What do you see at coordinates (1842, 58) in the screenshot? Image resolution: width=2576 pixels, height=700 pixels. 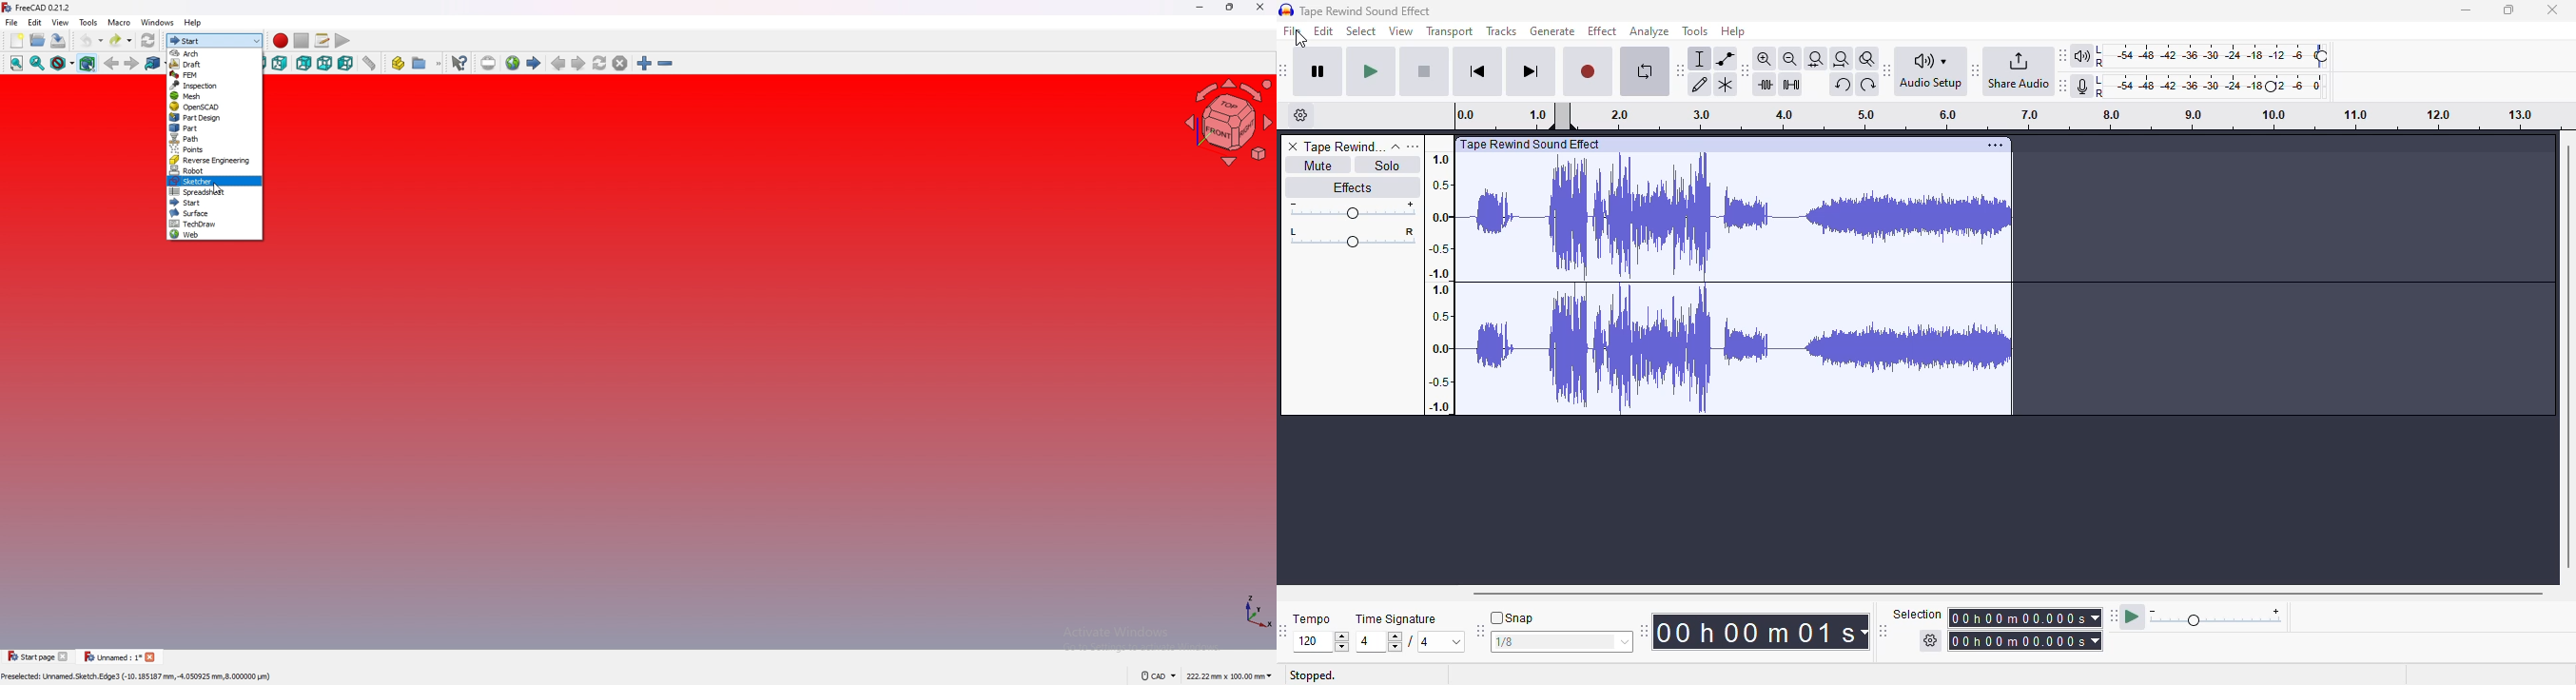 I see `fit project to width` at bounding box center [1842, 58].